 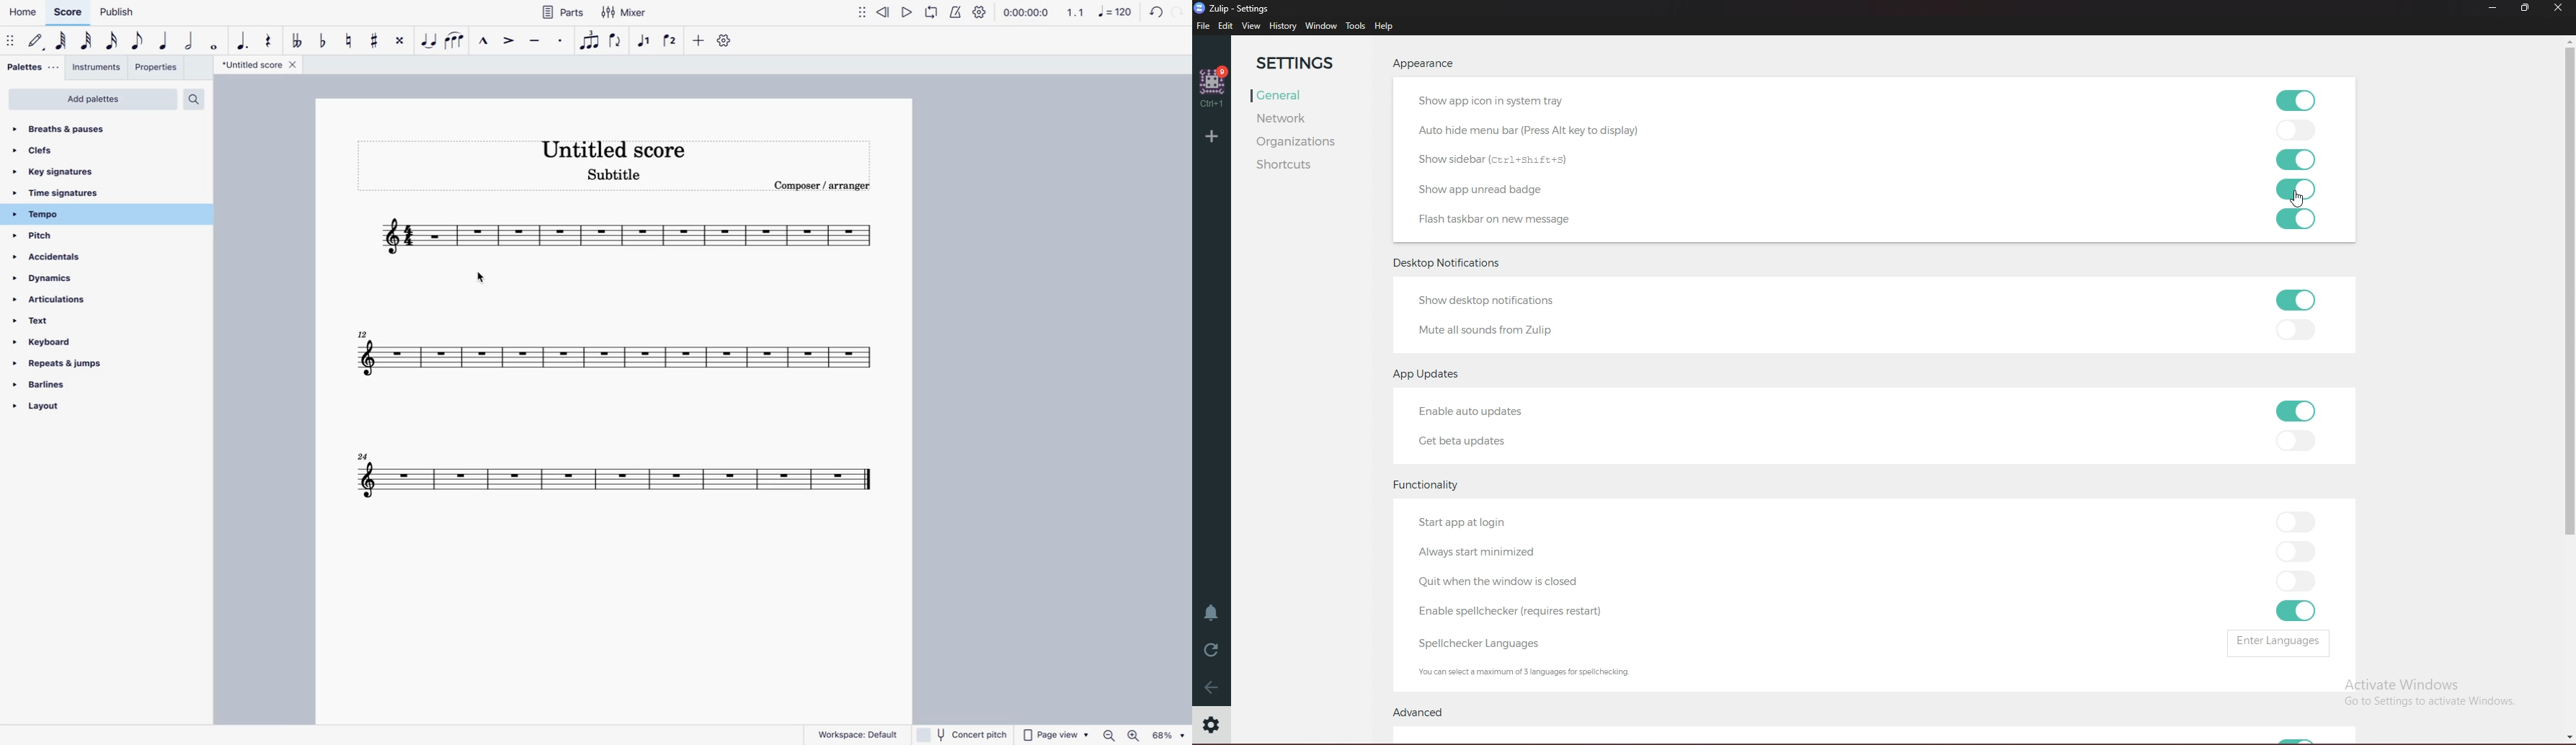 I want to click on text, so click(x=71, y=325).